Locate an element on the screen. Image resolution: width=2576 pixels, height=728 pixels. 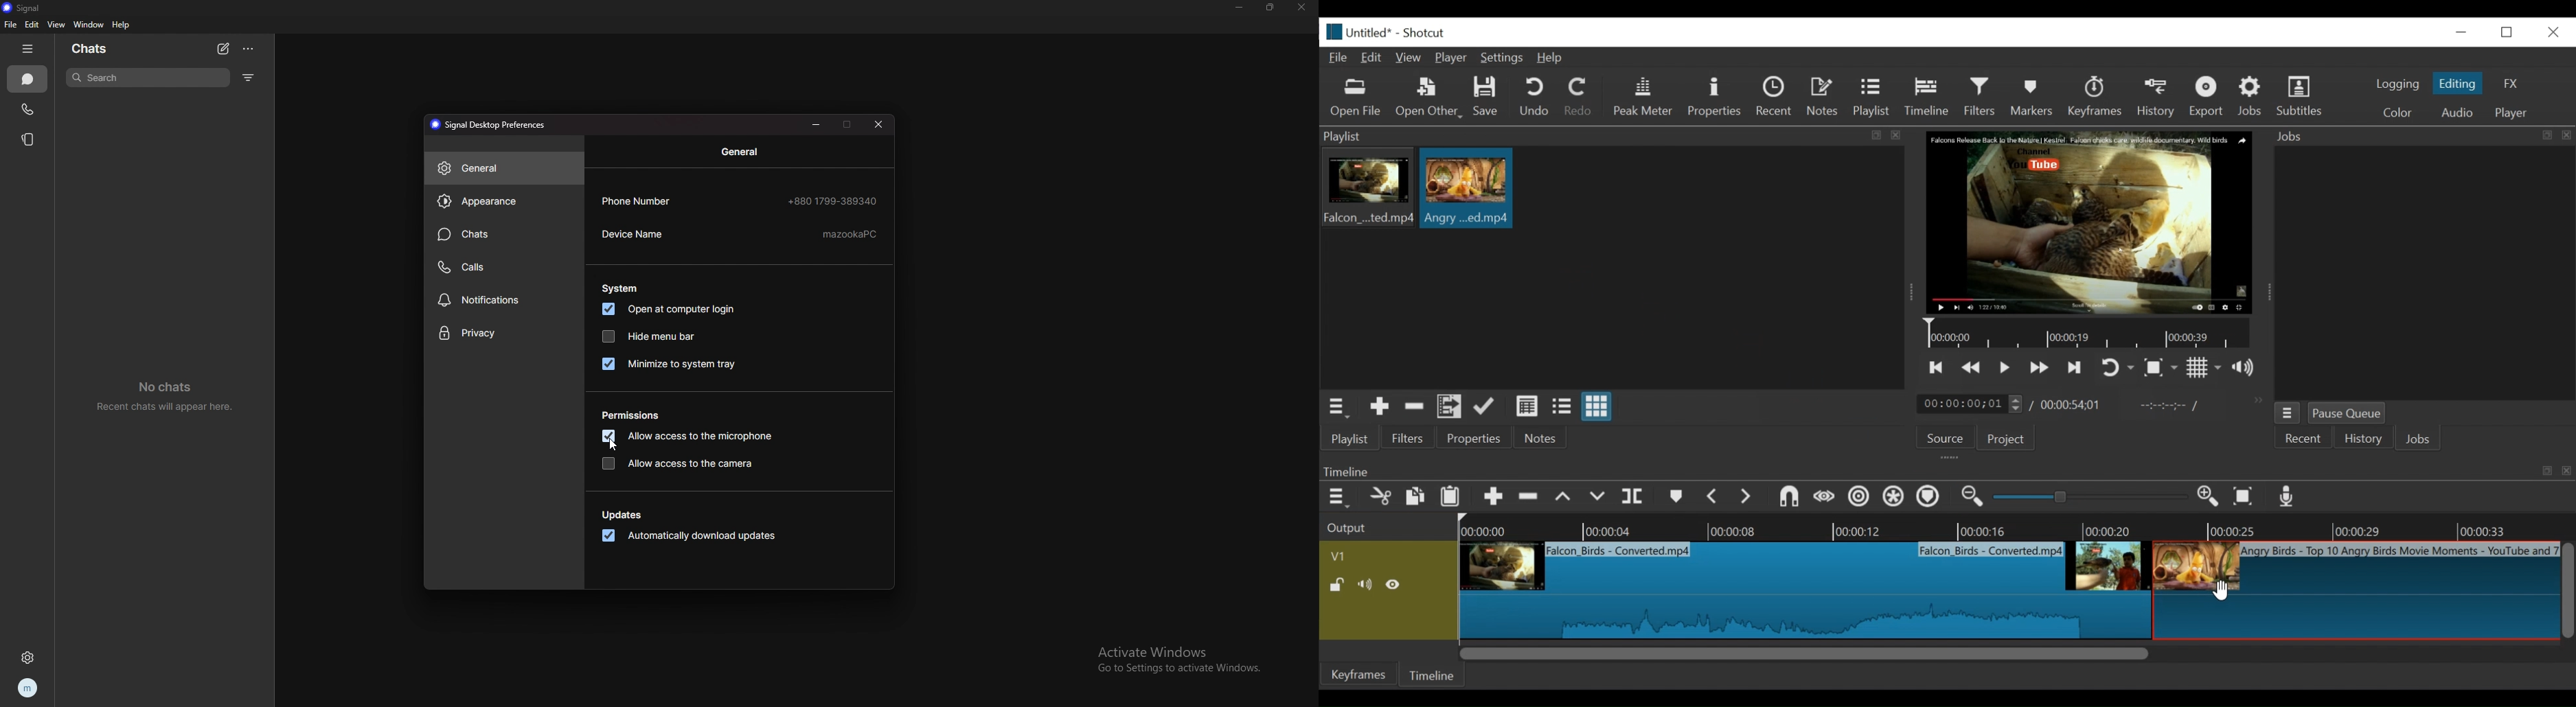
search is located at coordinates (150, 78).